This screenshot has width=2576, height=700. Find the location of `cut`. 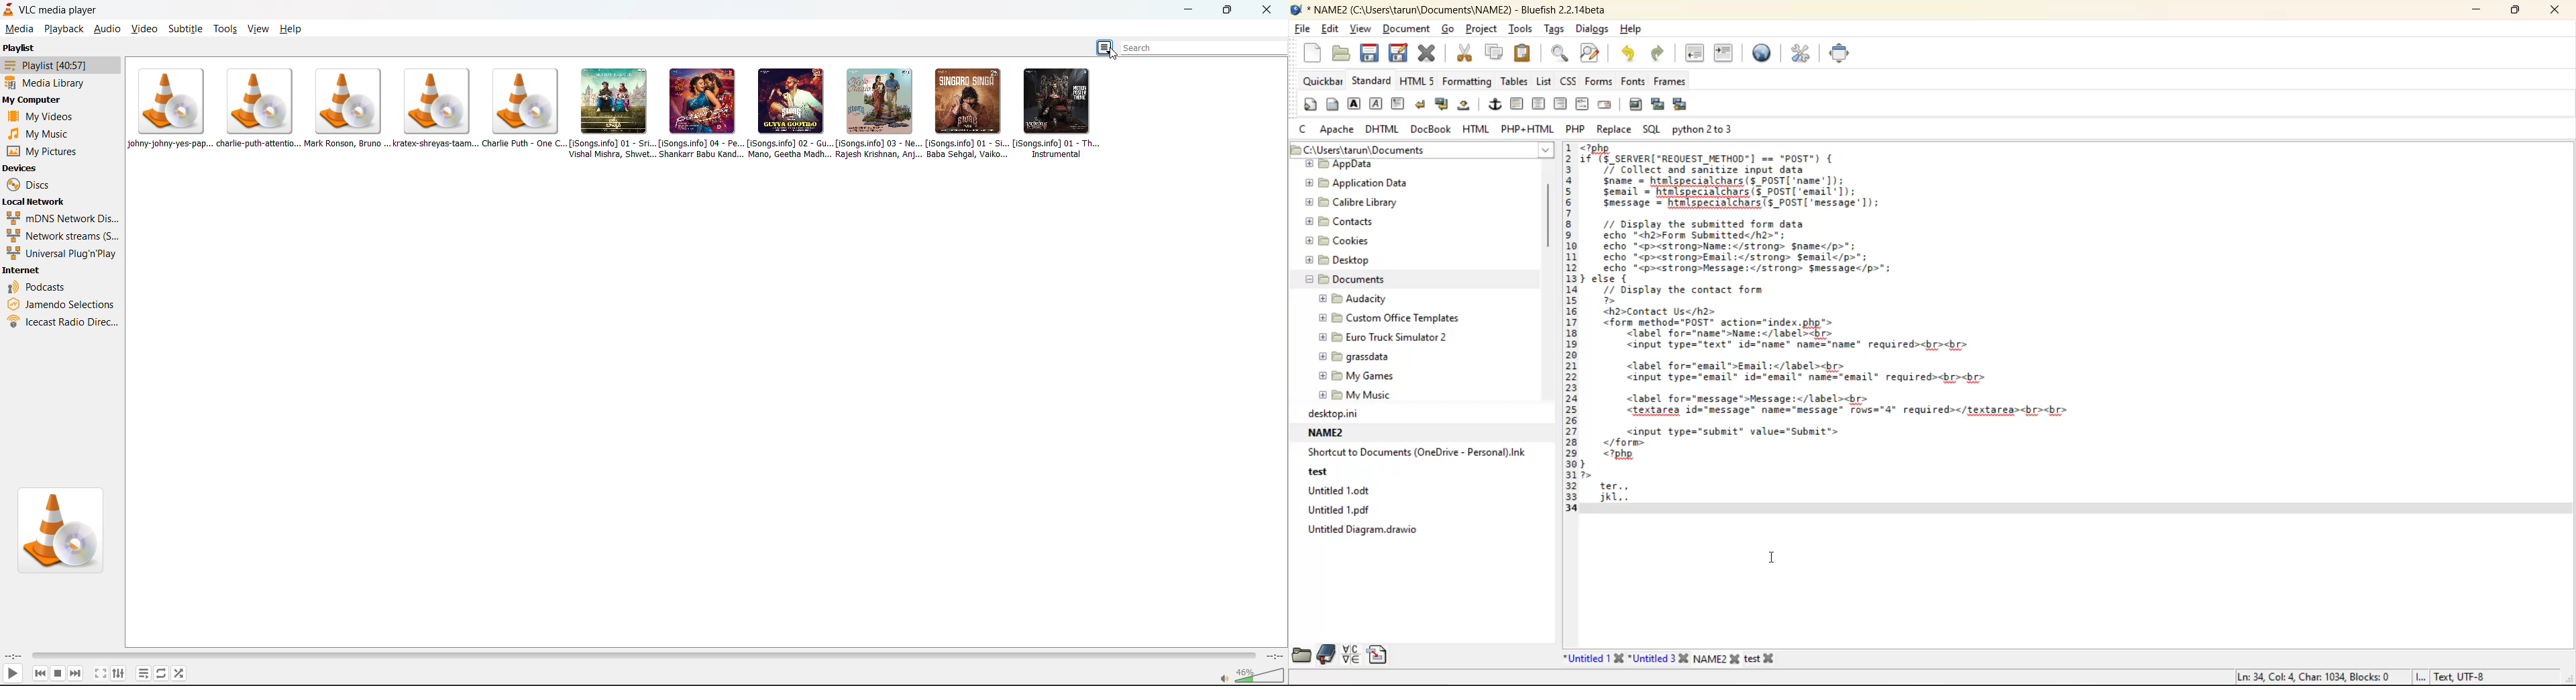

cut is located at coordinates (1467, 54).